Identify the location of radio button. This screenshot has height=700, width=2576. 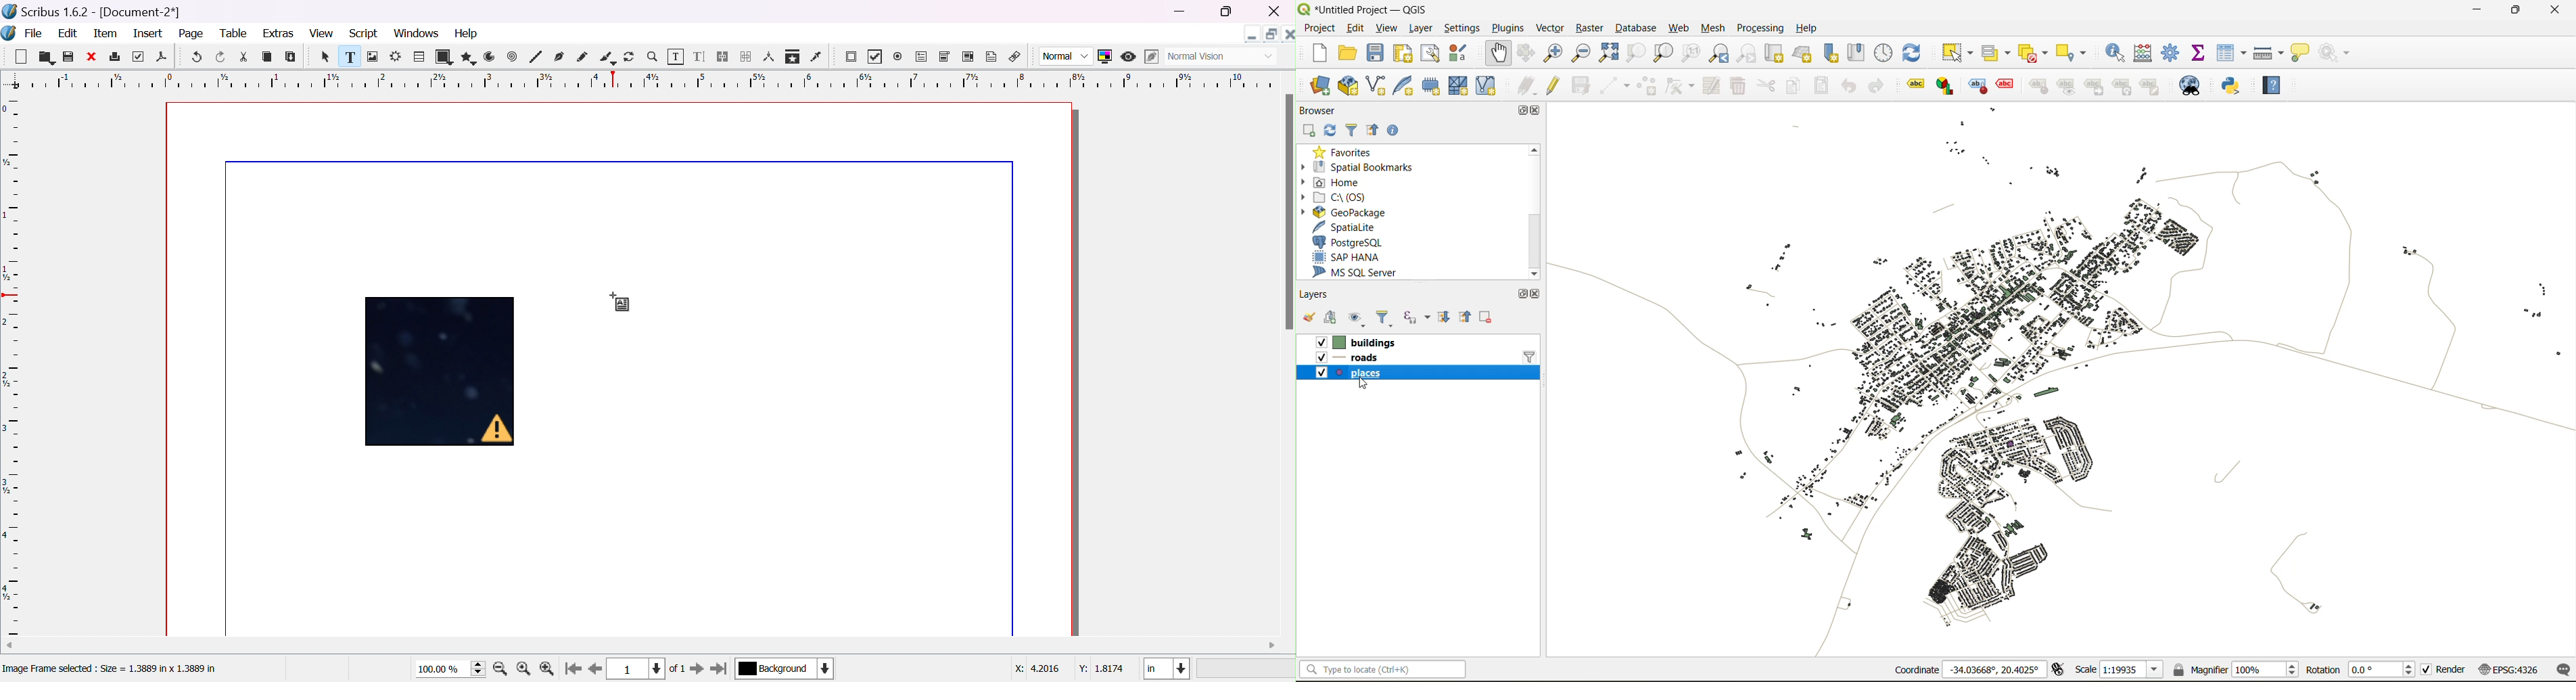
(899, 57).